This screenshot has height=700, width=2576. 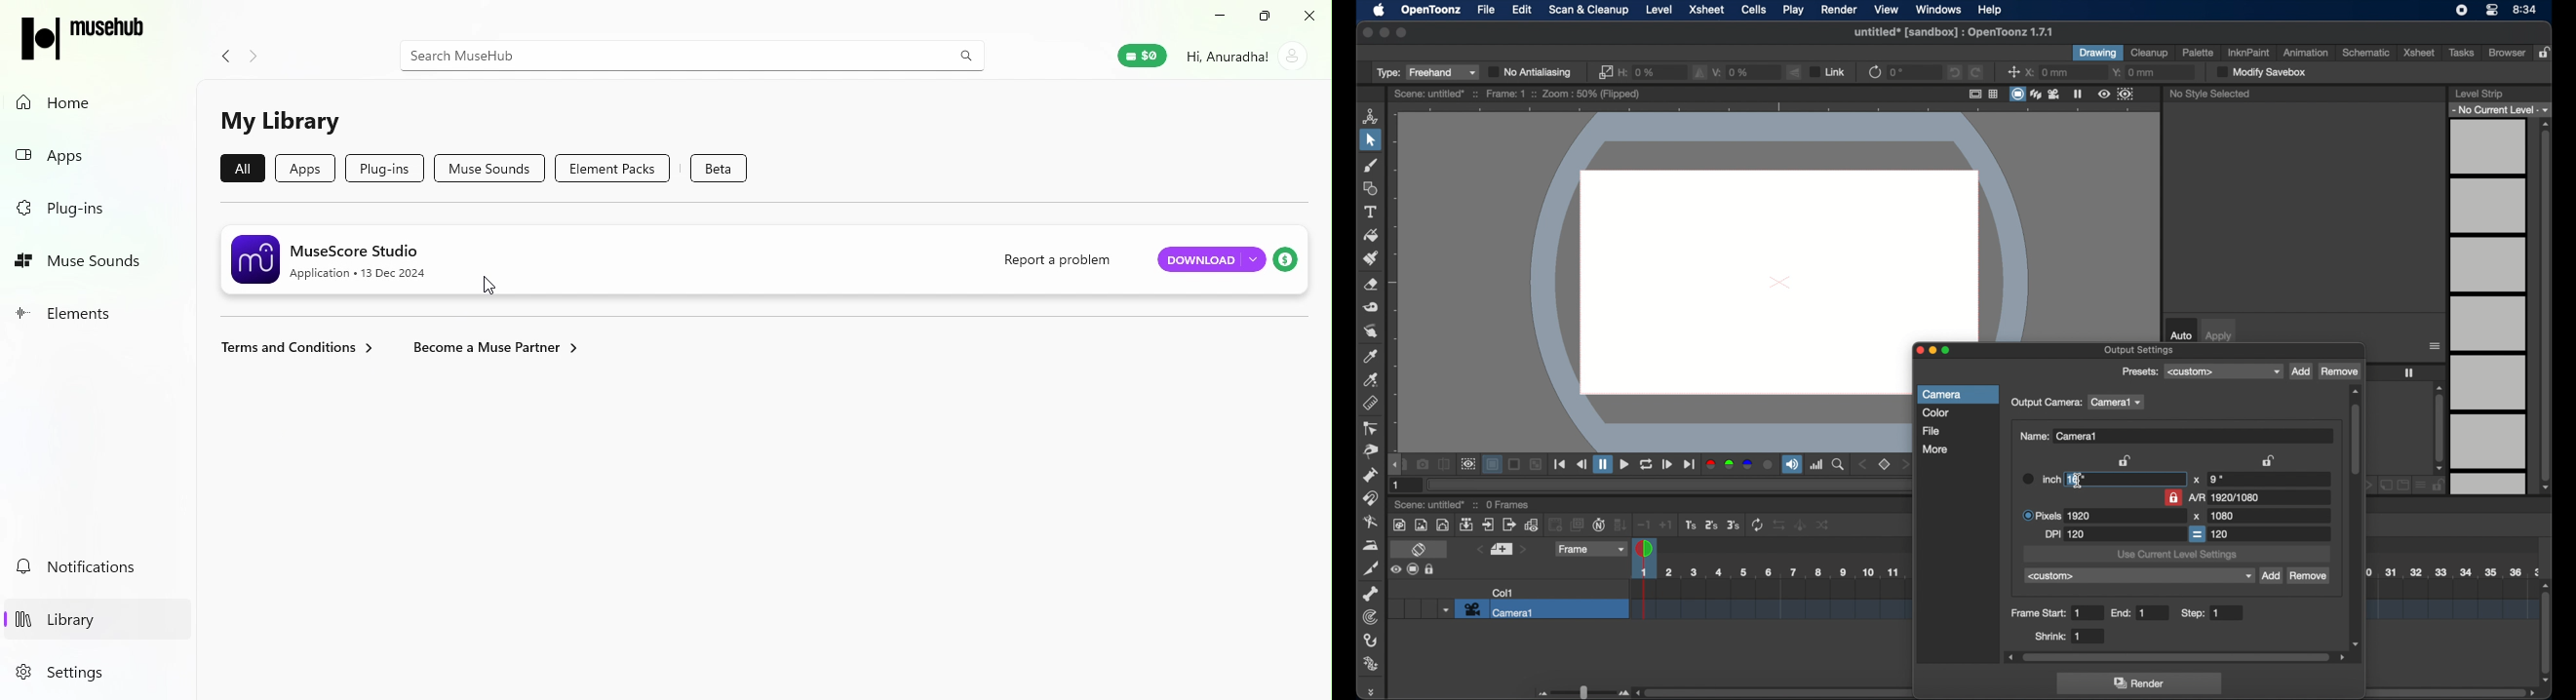 I want to click on x, so click(x=2197, y=480).